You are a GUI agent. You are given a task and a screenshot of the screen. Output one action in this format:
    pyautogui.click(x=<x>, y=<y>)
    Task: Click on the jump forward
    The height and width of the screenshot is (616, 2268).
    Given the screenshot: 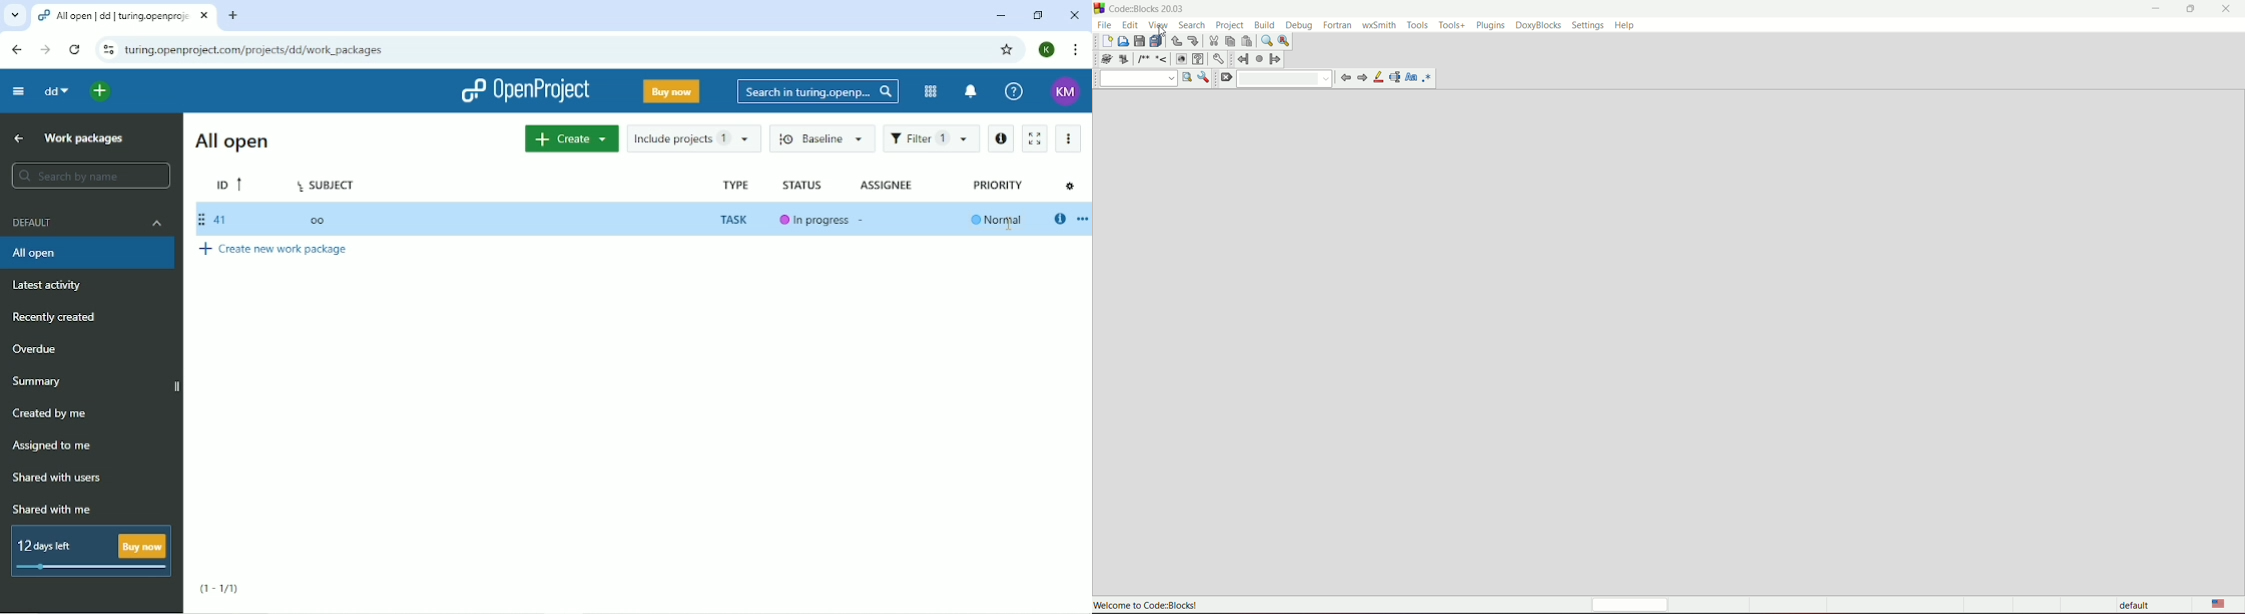 What is the action you would take?
    pyautogui.click(x=1278, y=59)
    